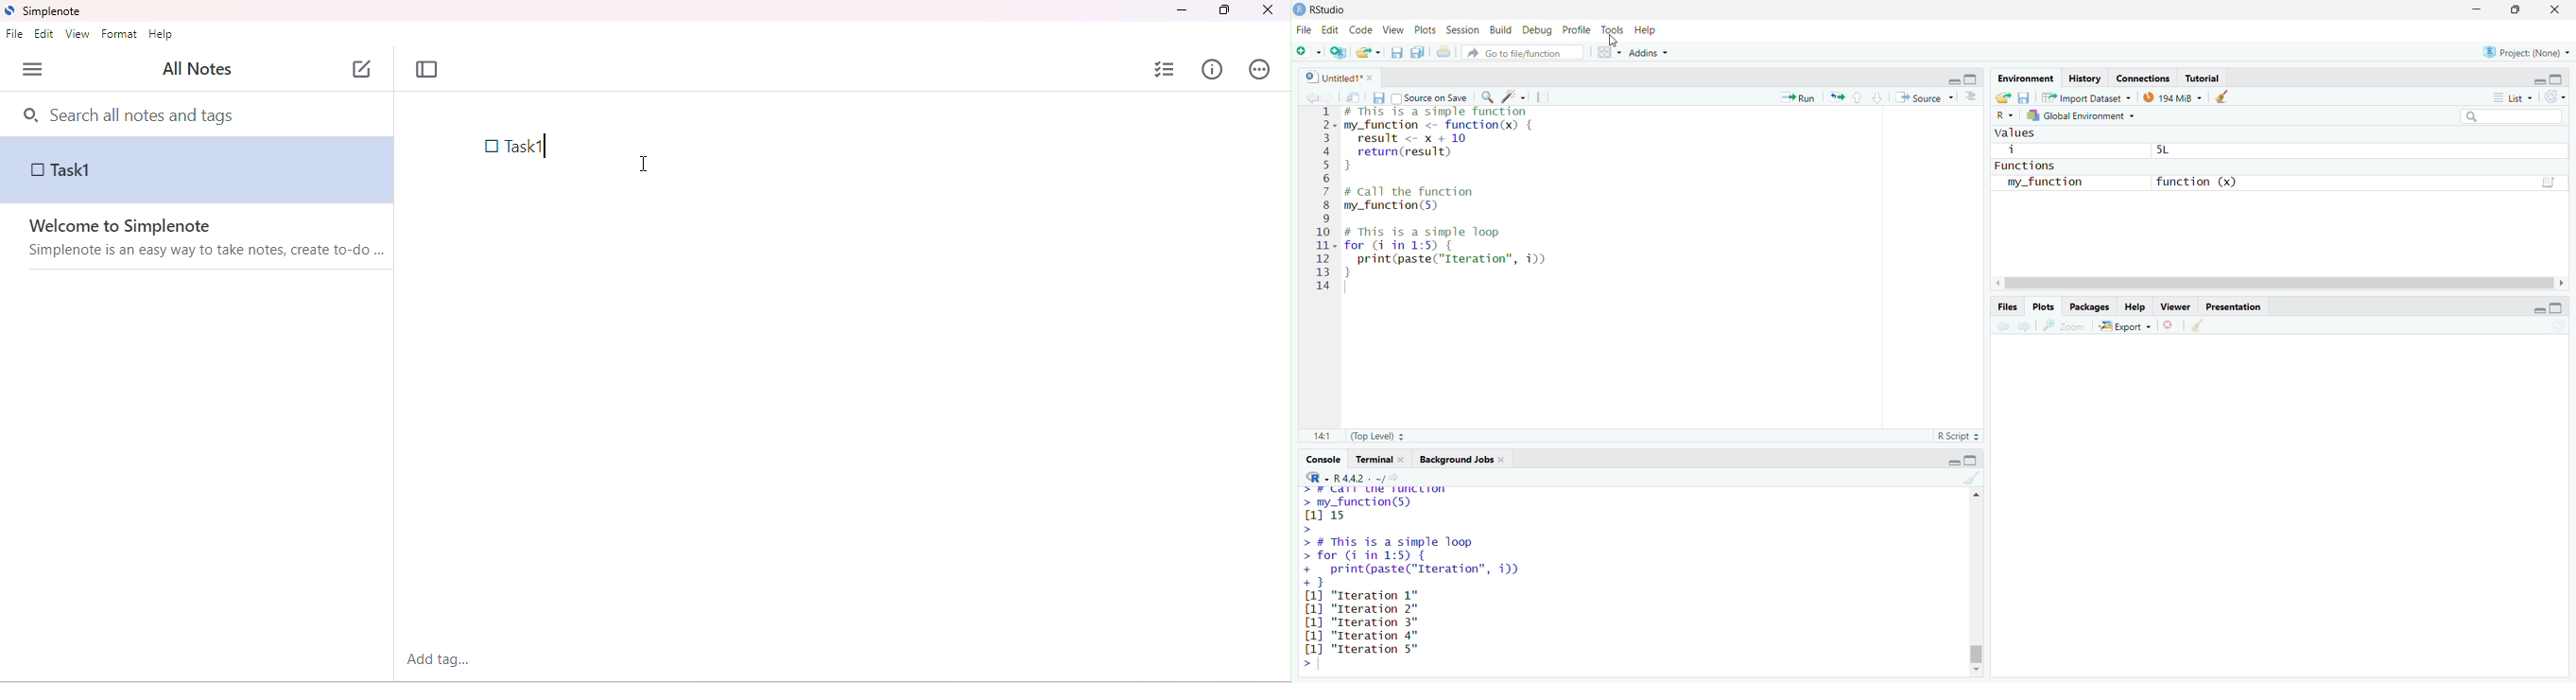 The height and width of the screenshot is (700, 2576). Describe the element at coordinates (14, 35) in the screenshot. I see `file` at that location.